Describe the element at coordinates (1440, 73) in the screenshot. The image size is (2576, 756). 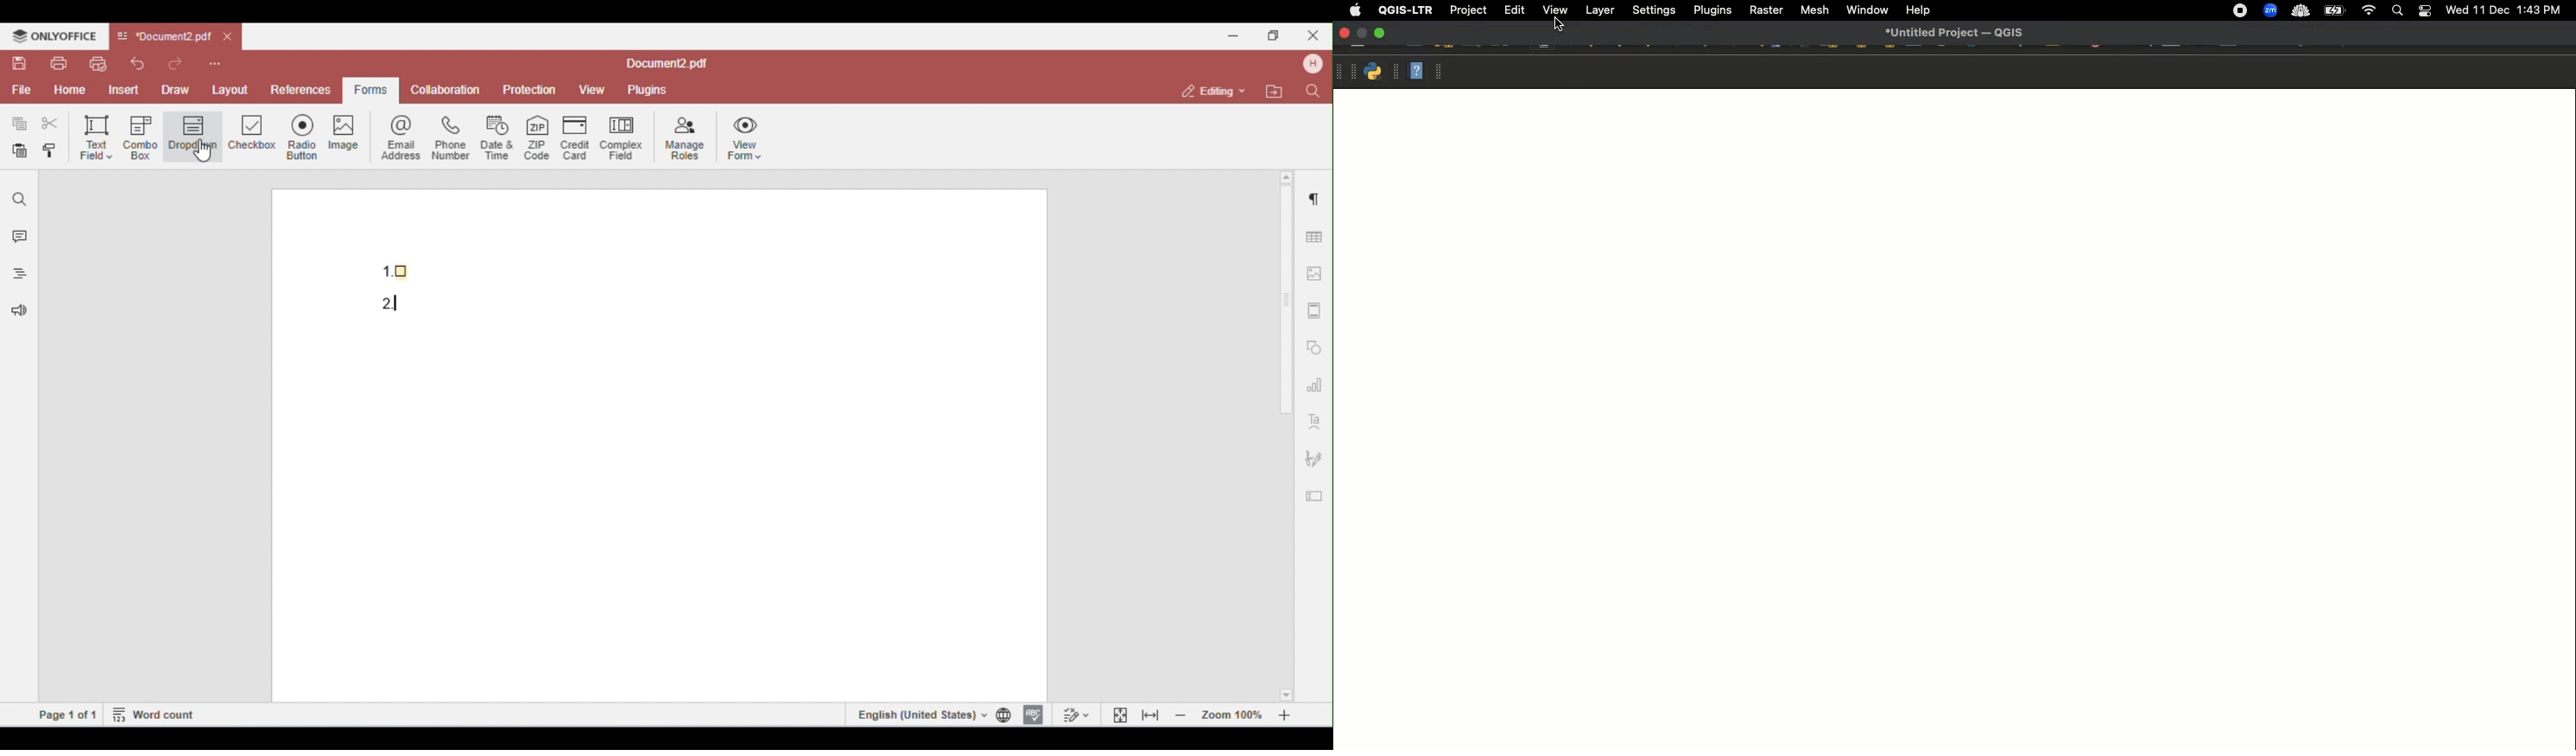
I see `` at that location.